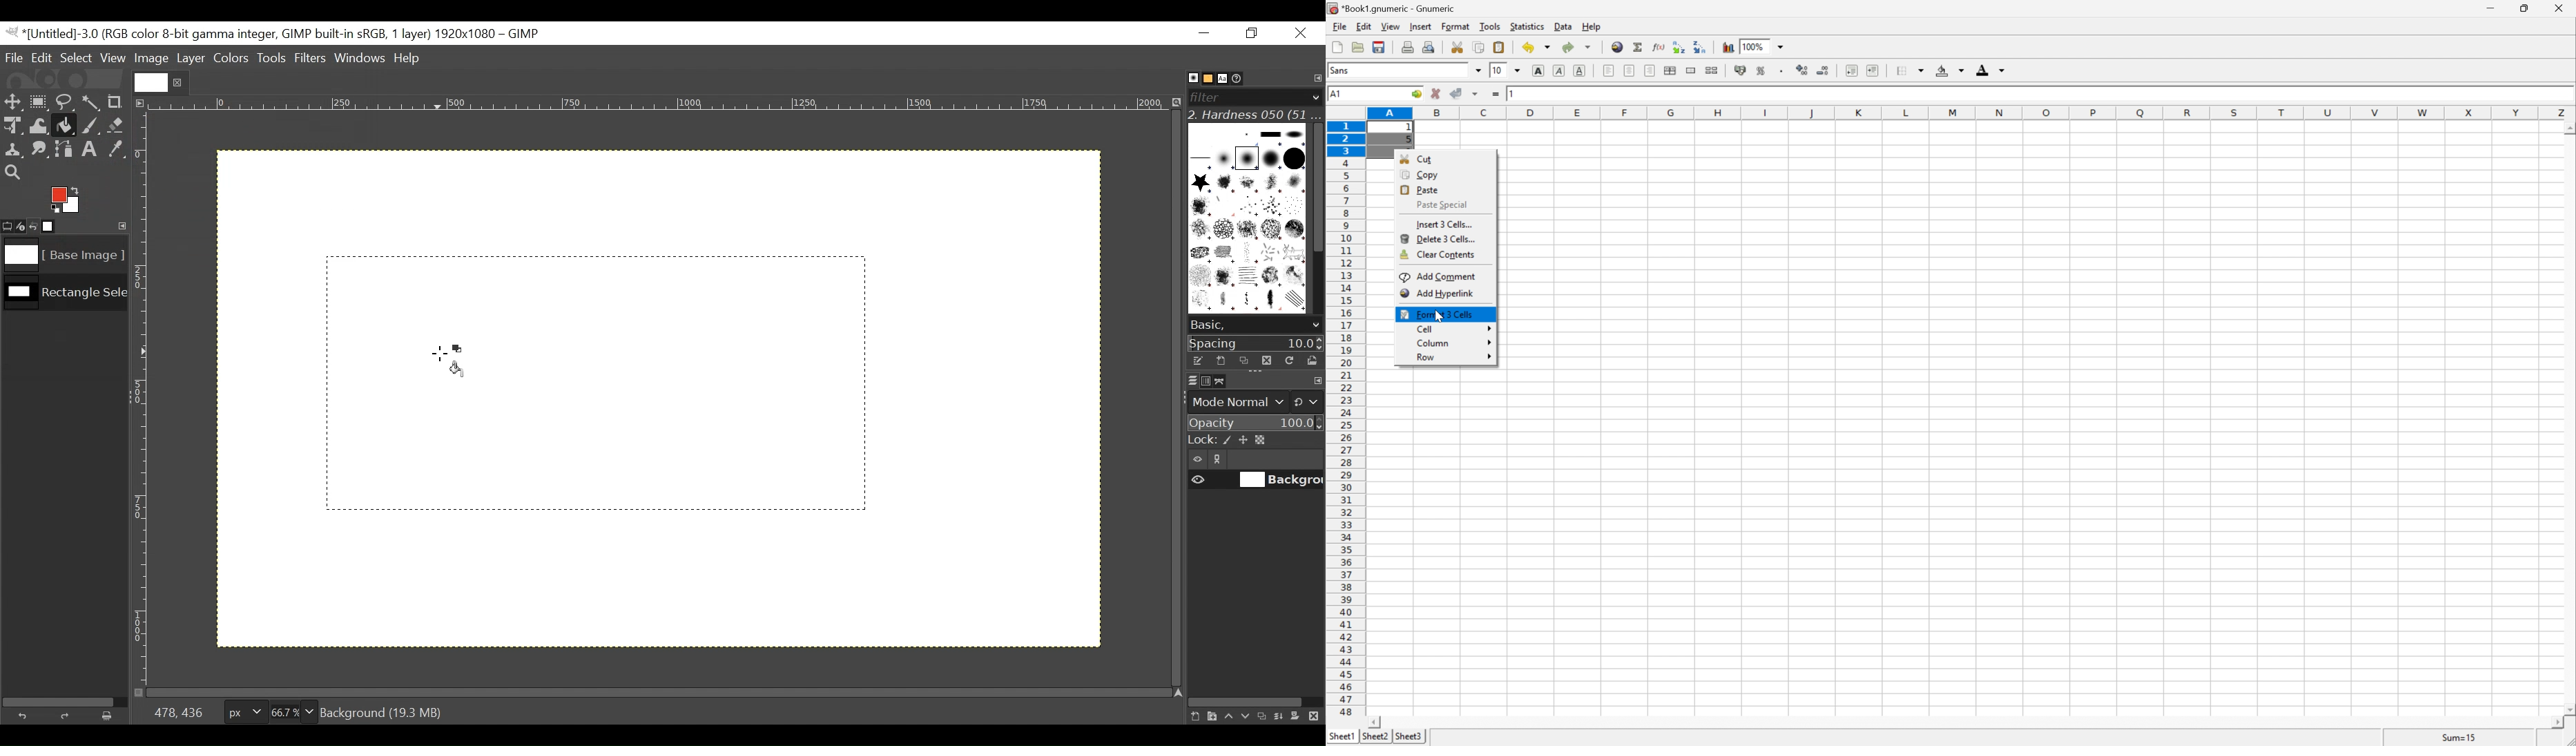 This screenshot has height=756, width=2576. Describe the element at coordinates (1457, 46) in the screenshot. I see `cut` at that location.